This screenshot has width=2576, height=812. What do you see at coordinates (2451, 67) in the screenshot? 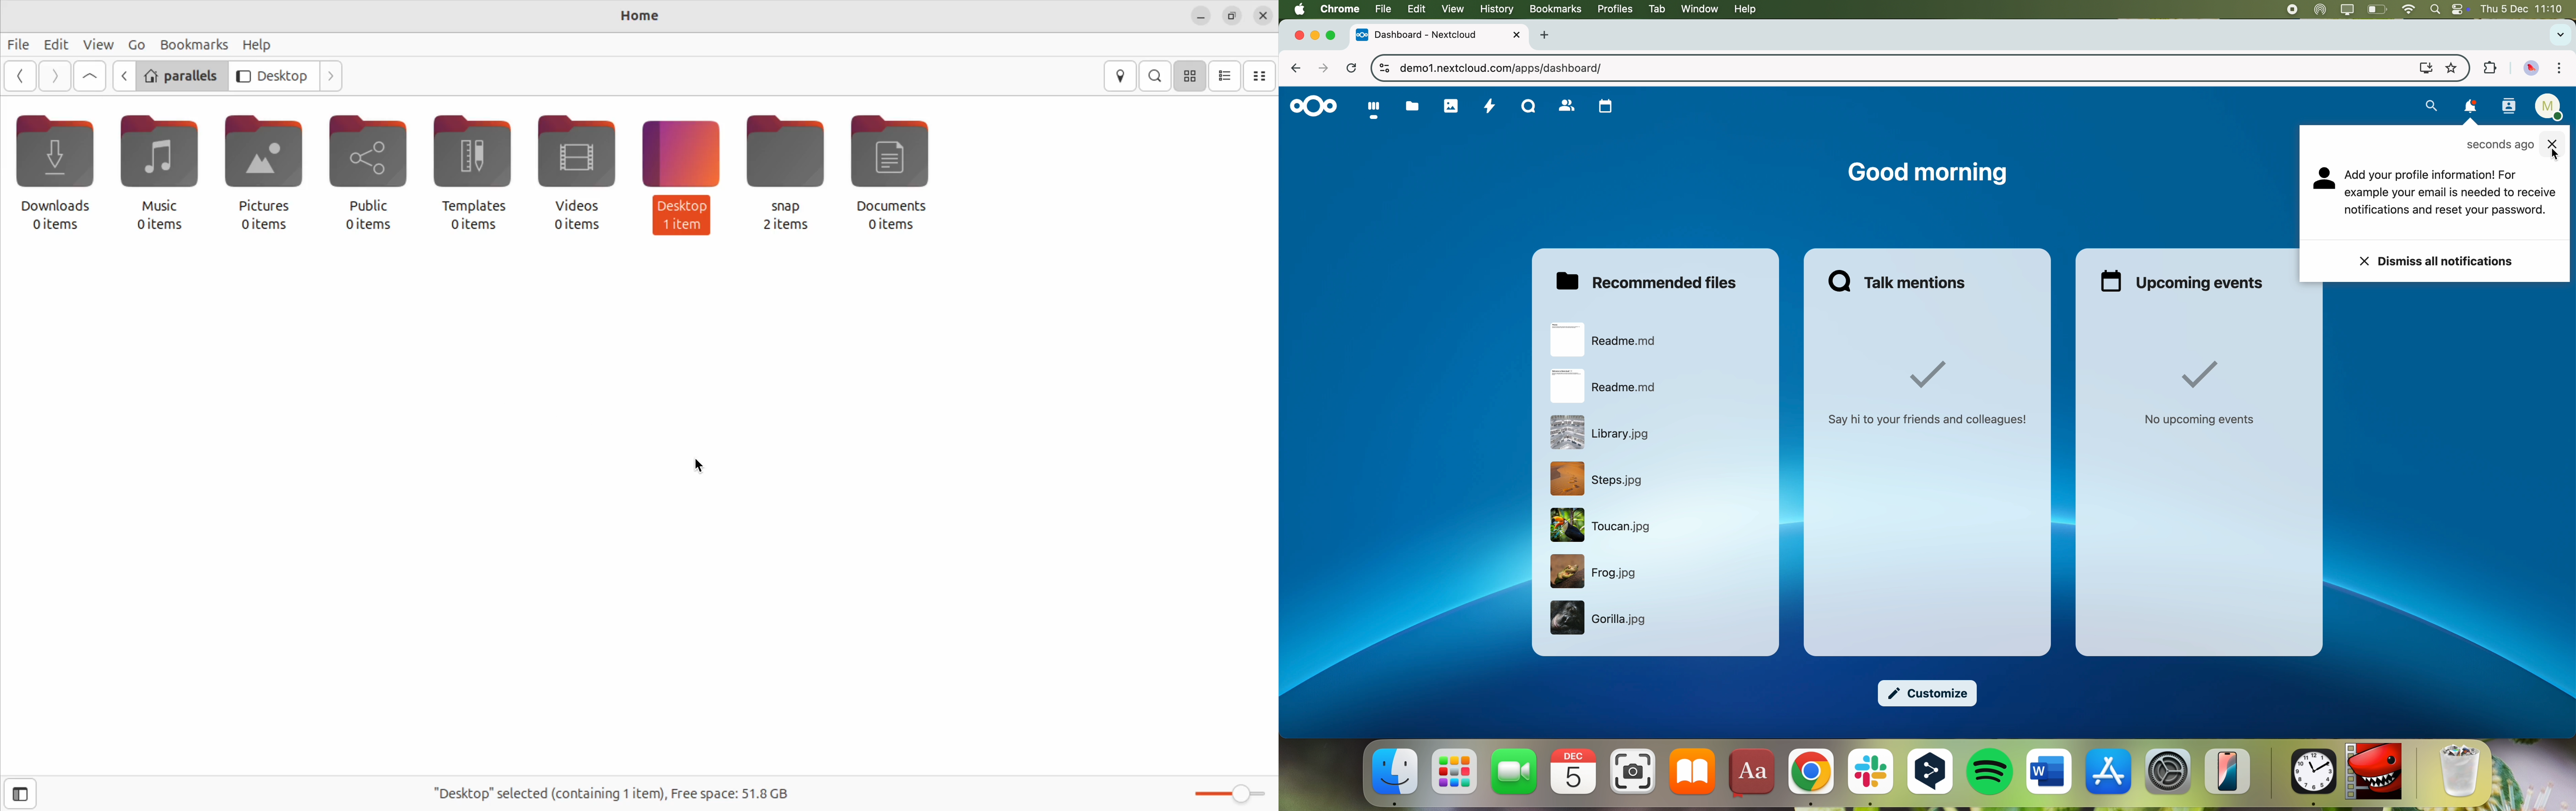
I see `favorites` at bounding box center [2451, 67].